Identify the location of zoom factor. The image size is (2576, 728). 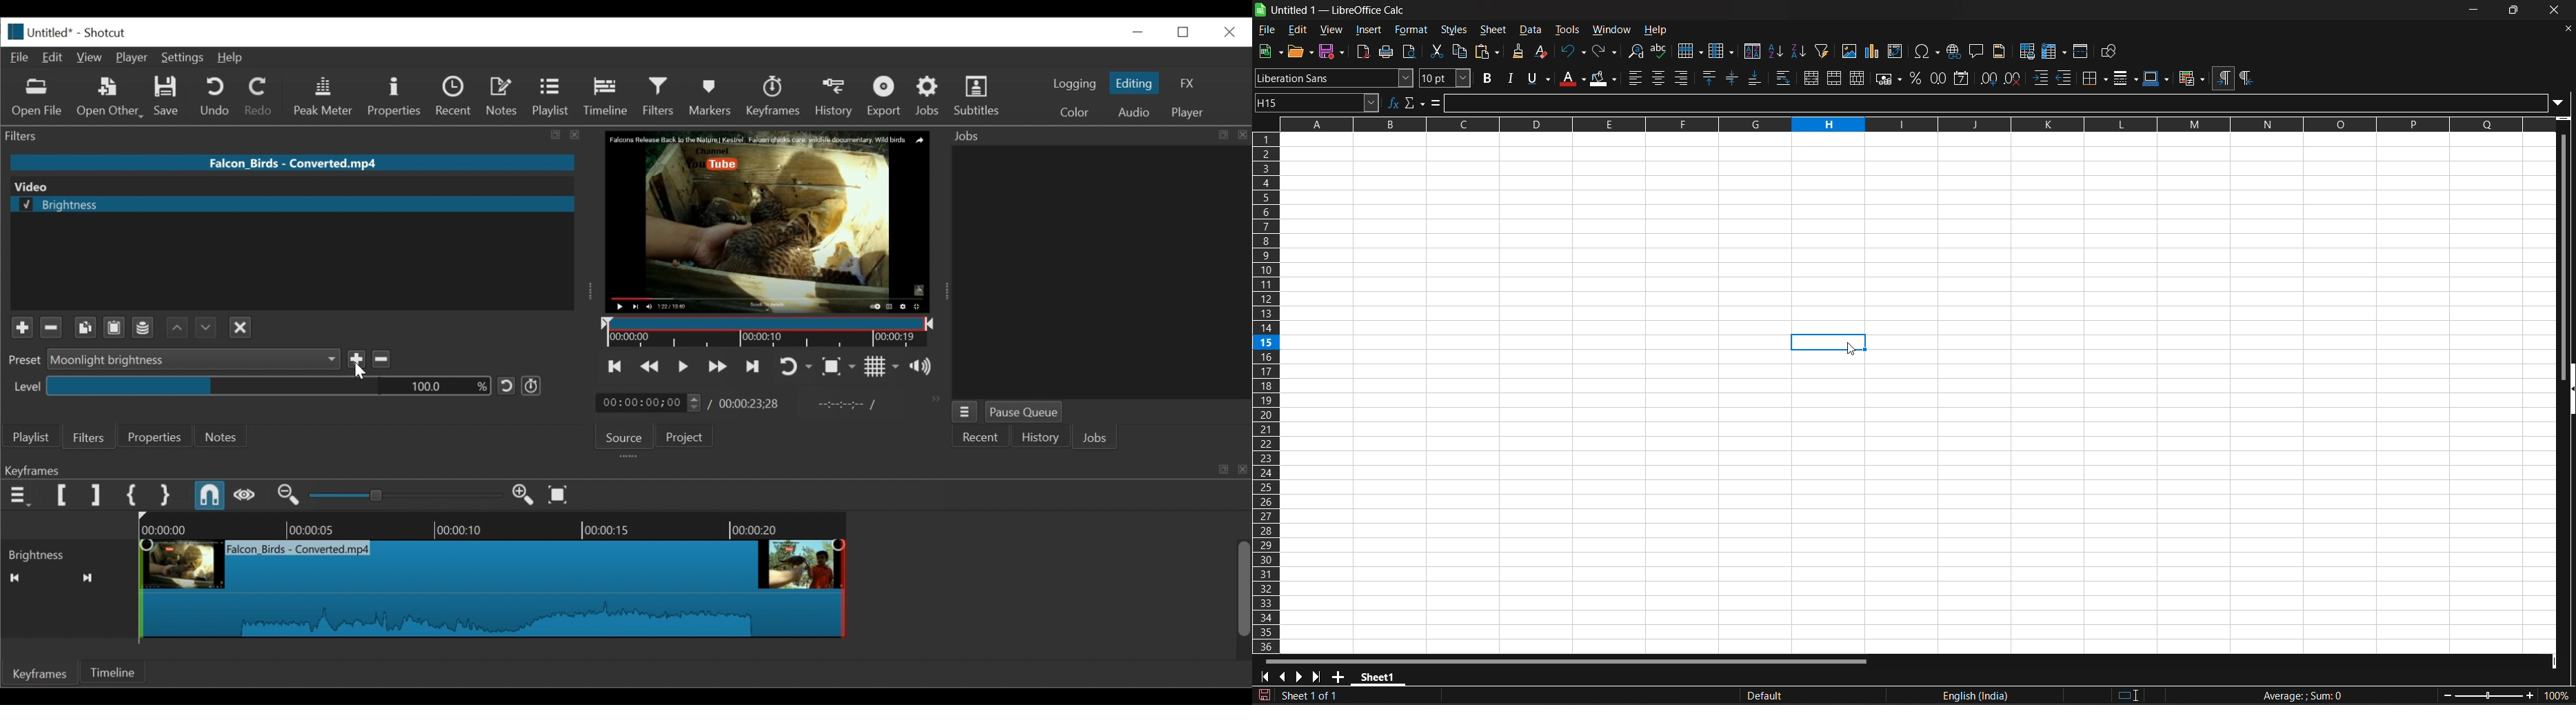
(2506, 695).